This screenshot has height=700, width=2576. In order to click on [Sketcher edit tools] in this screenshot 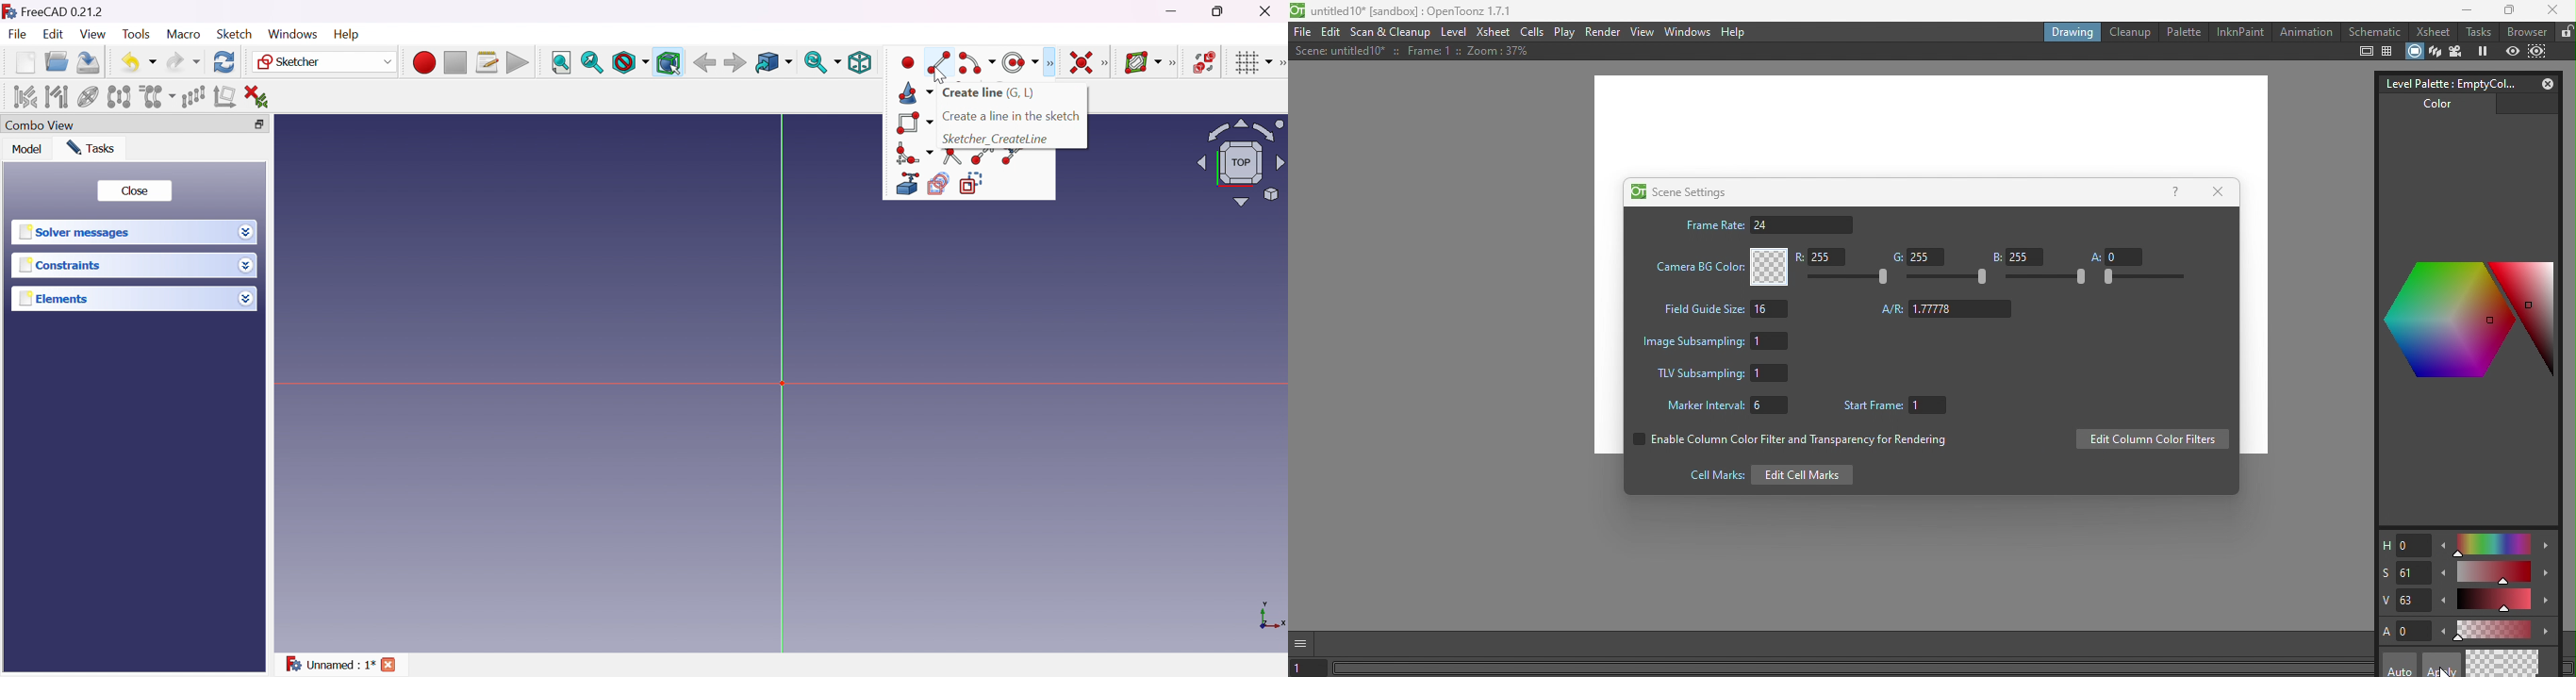, I will do `click(1280, 65)`.